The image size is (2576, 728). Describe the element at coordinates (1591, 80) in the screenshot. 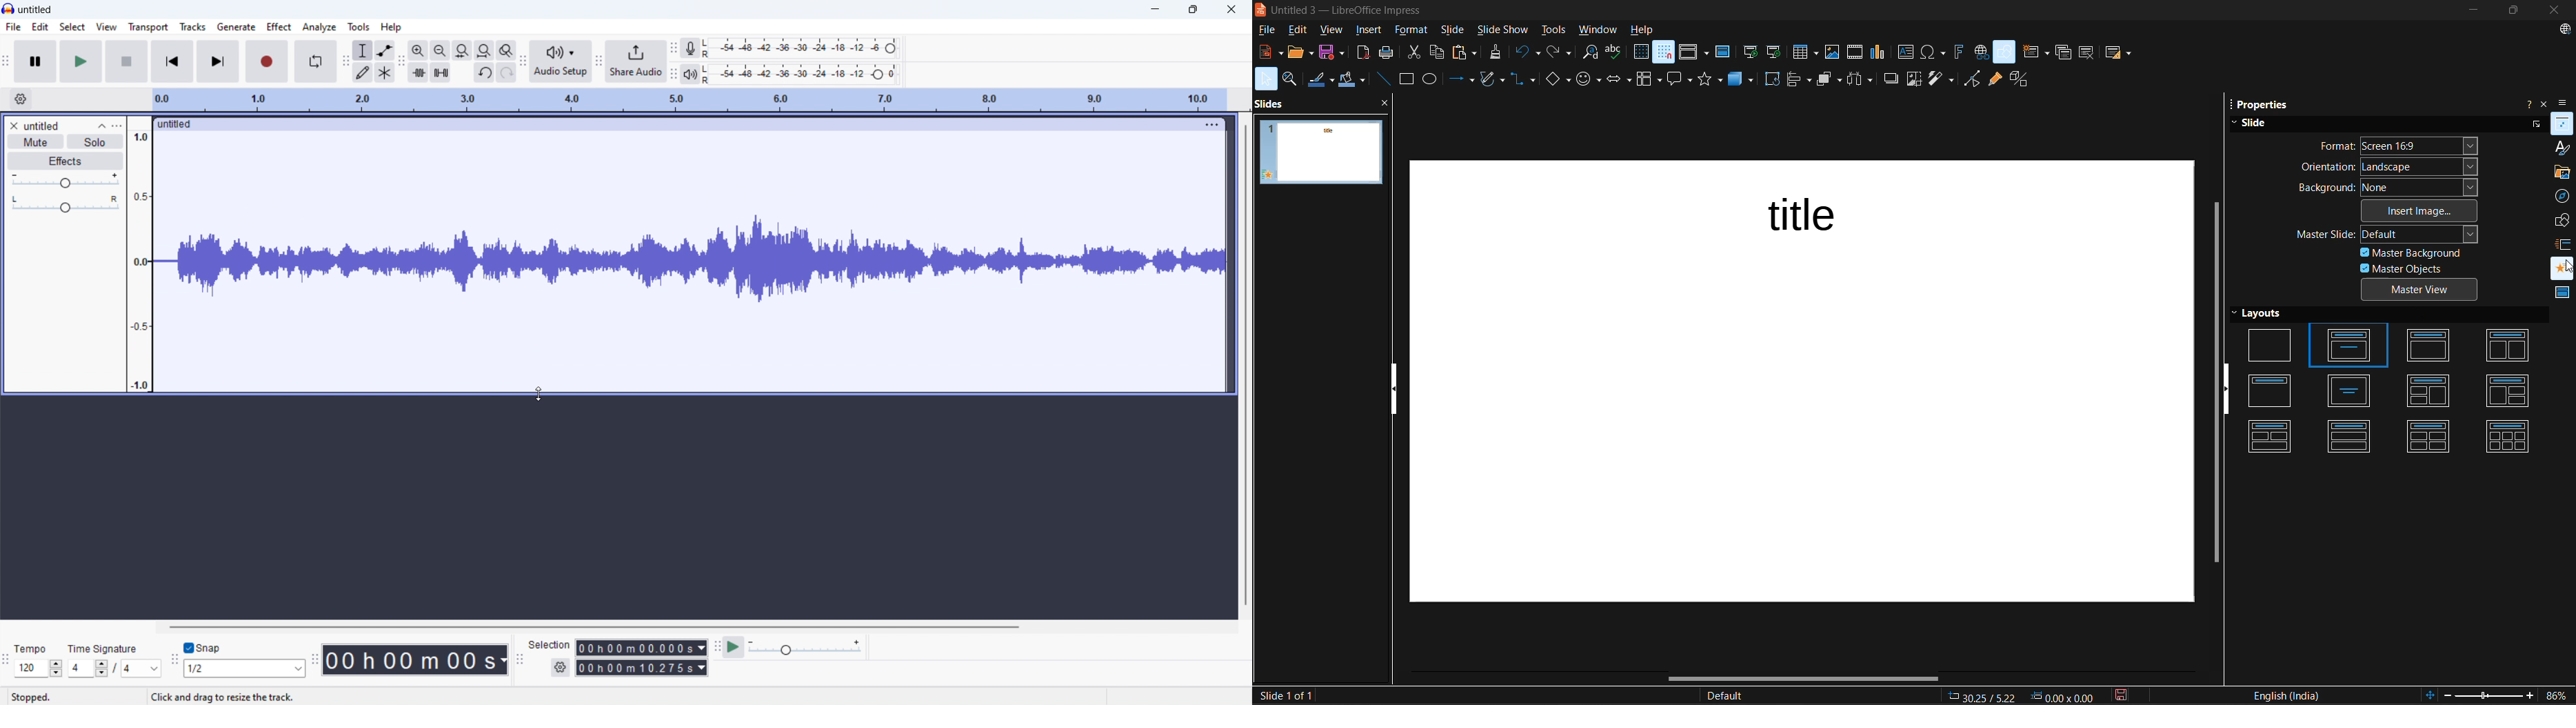

I see `symbol shapes` at that location.